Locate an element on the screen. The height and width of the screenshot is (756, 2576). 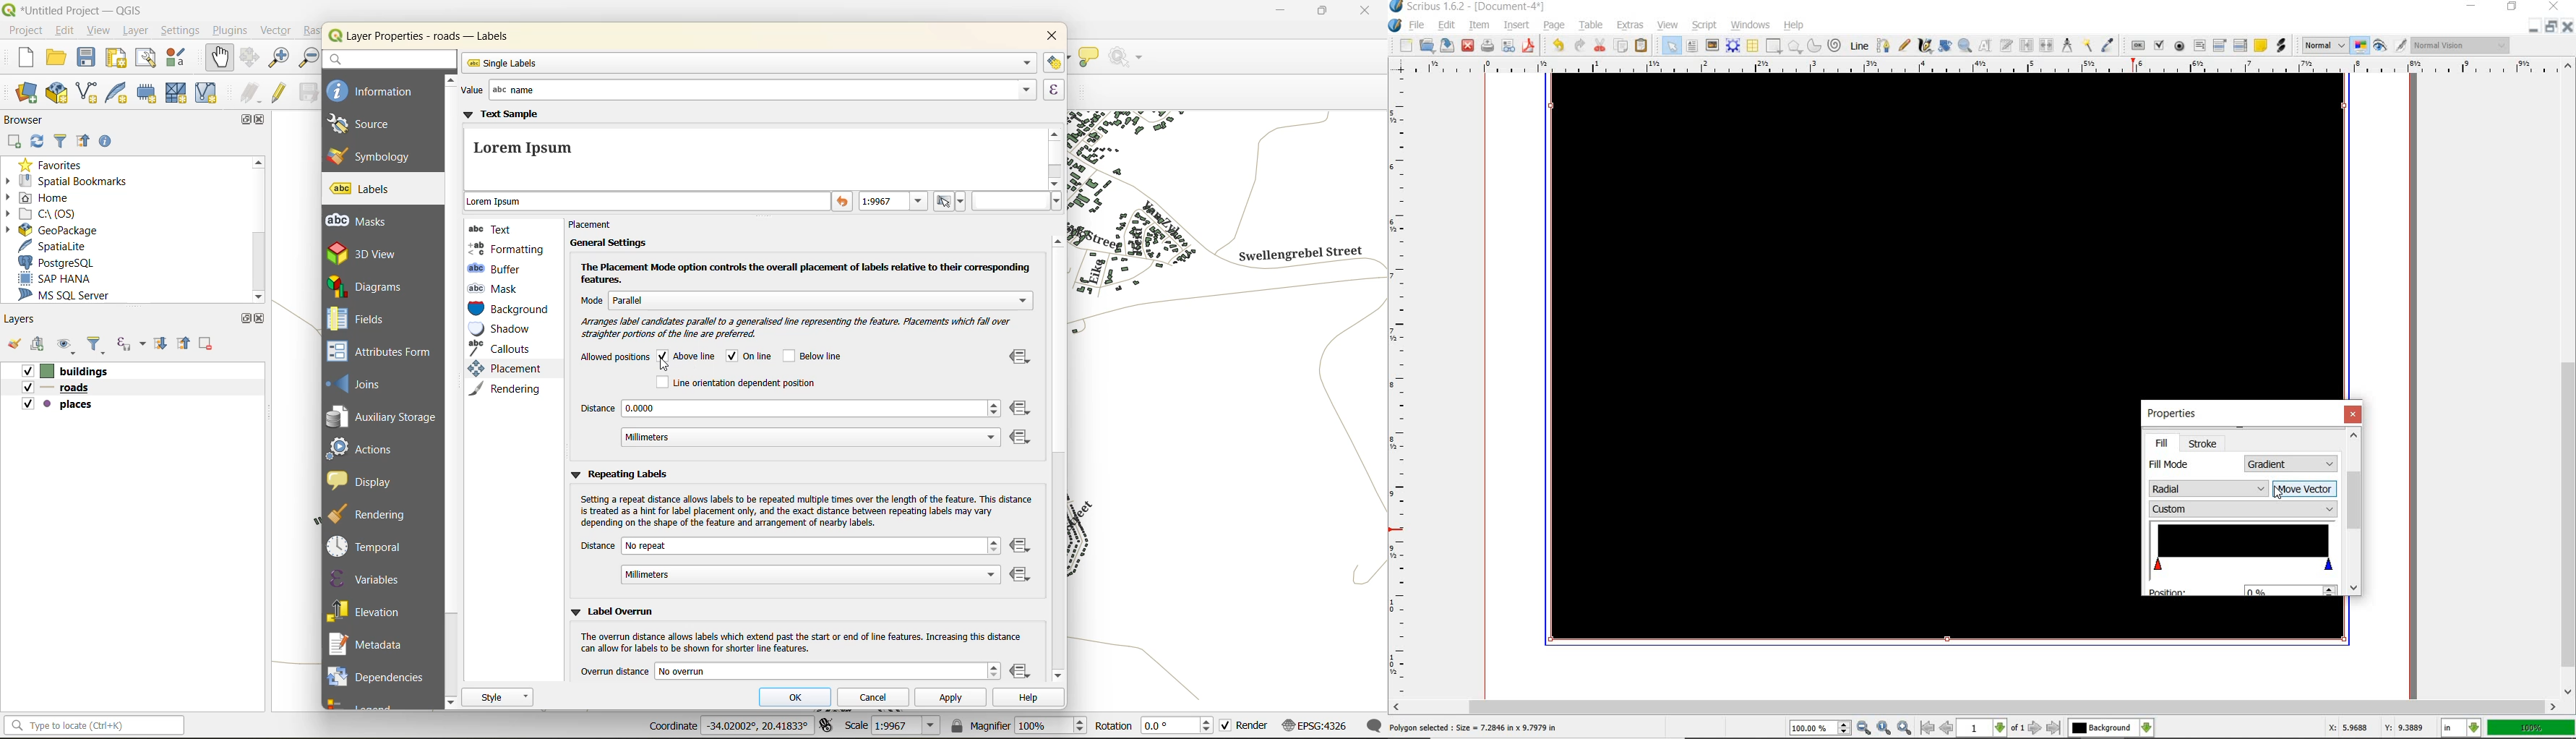
solid is located at coordinates (2292, 463).